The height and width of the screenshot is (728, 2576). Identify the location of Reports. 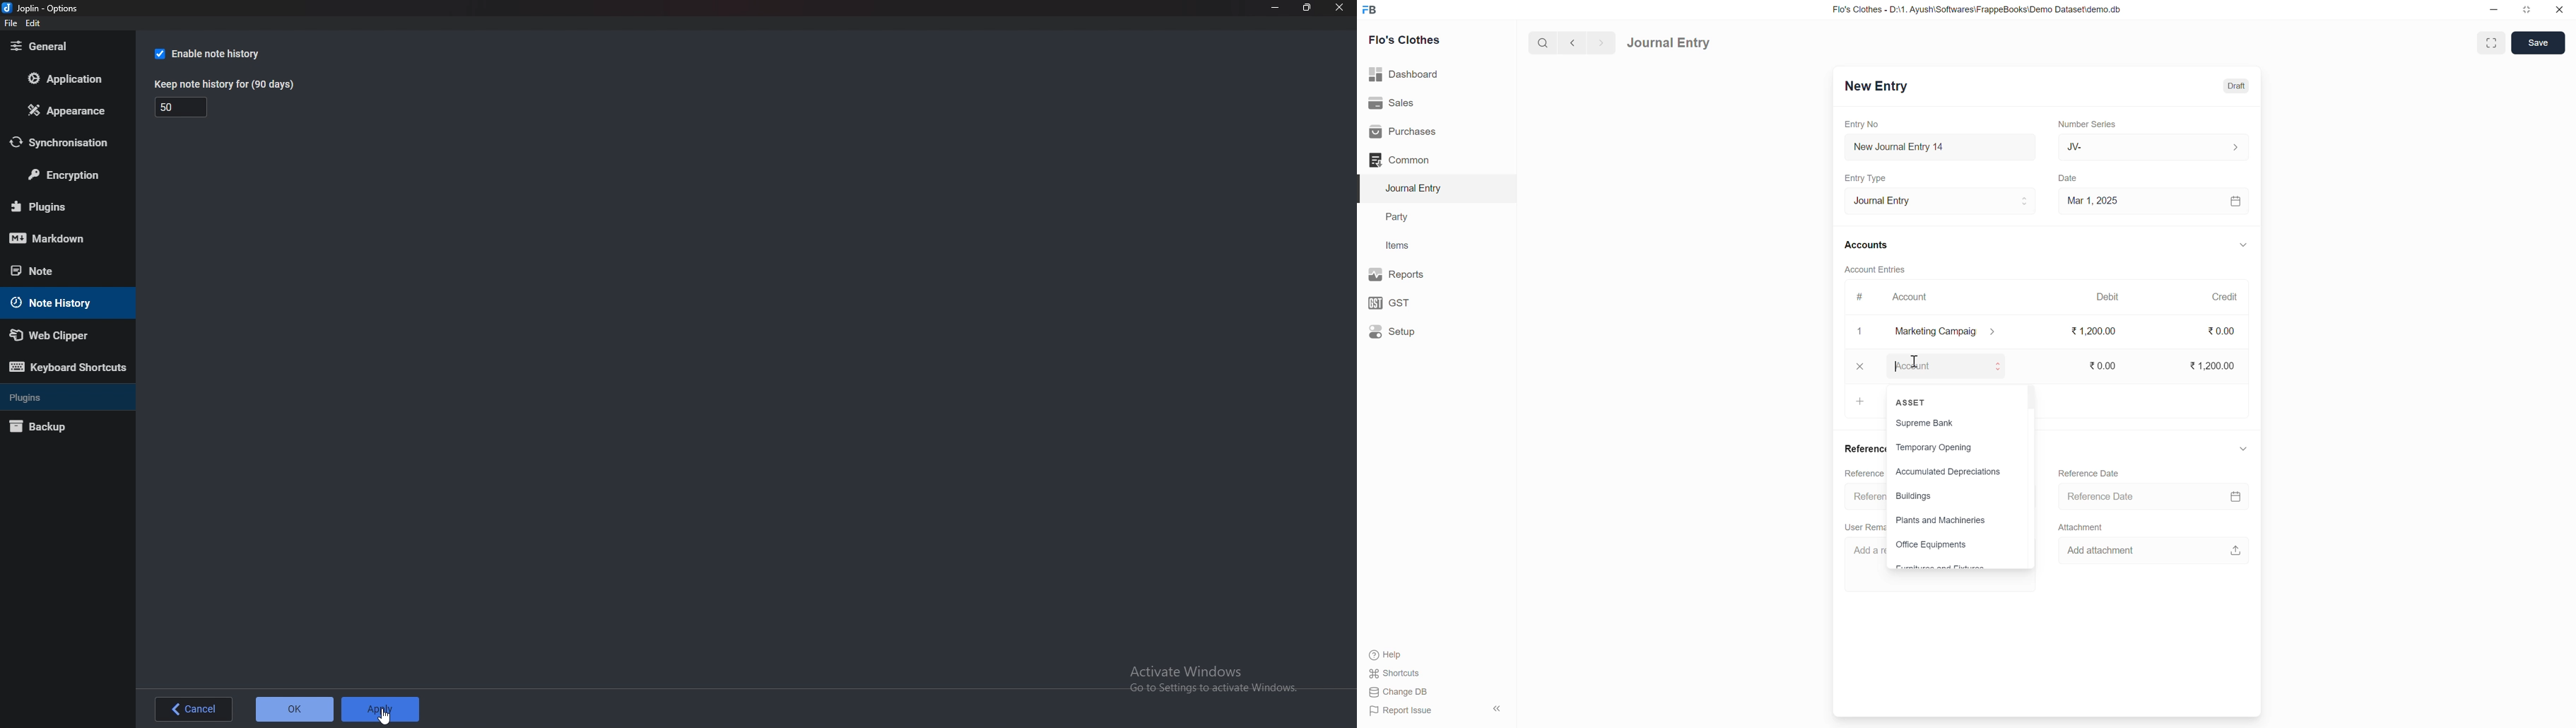
(1399, 274).